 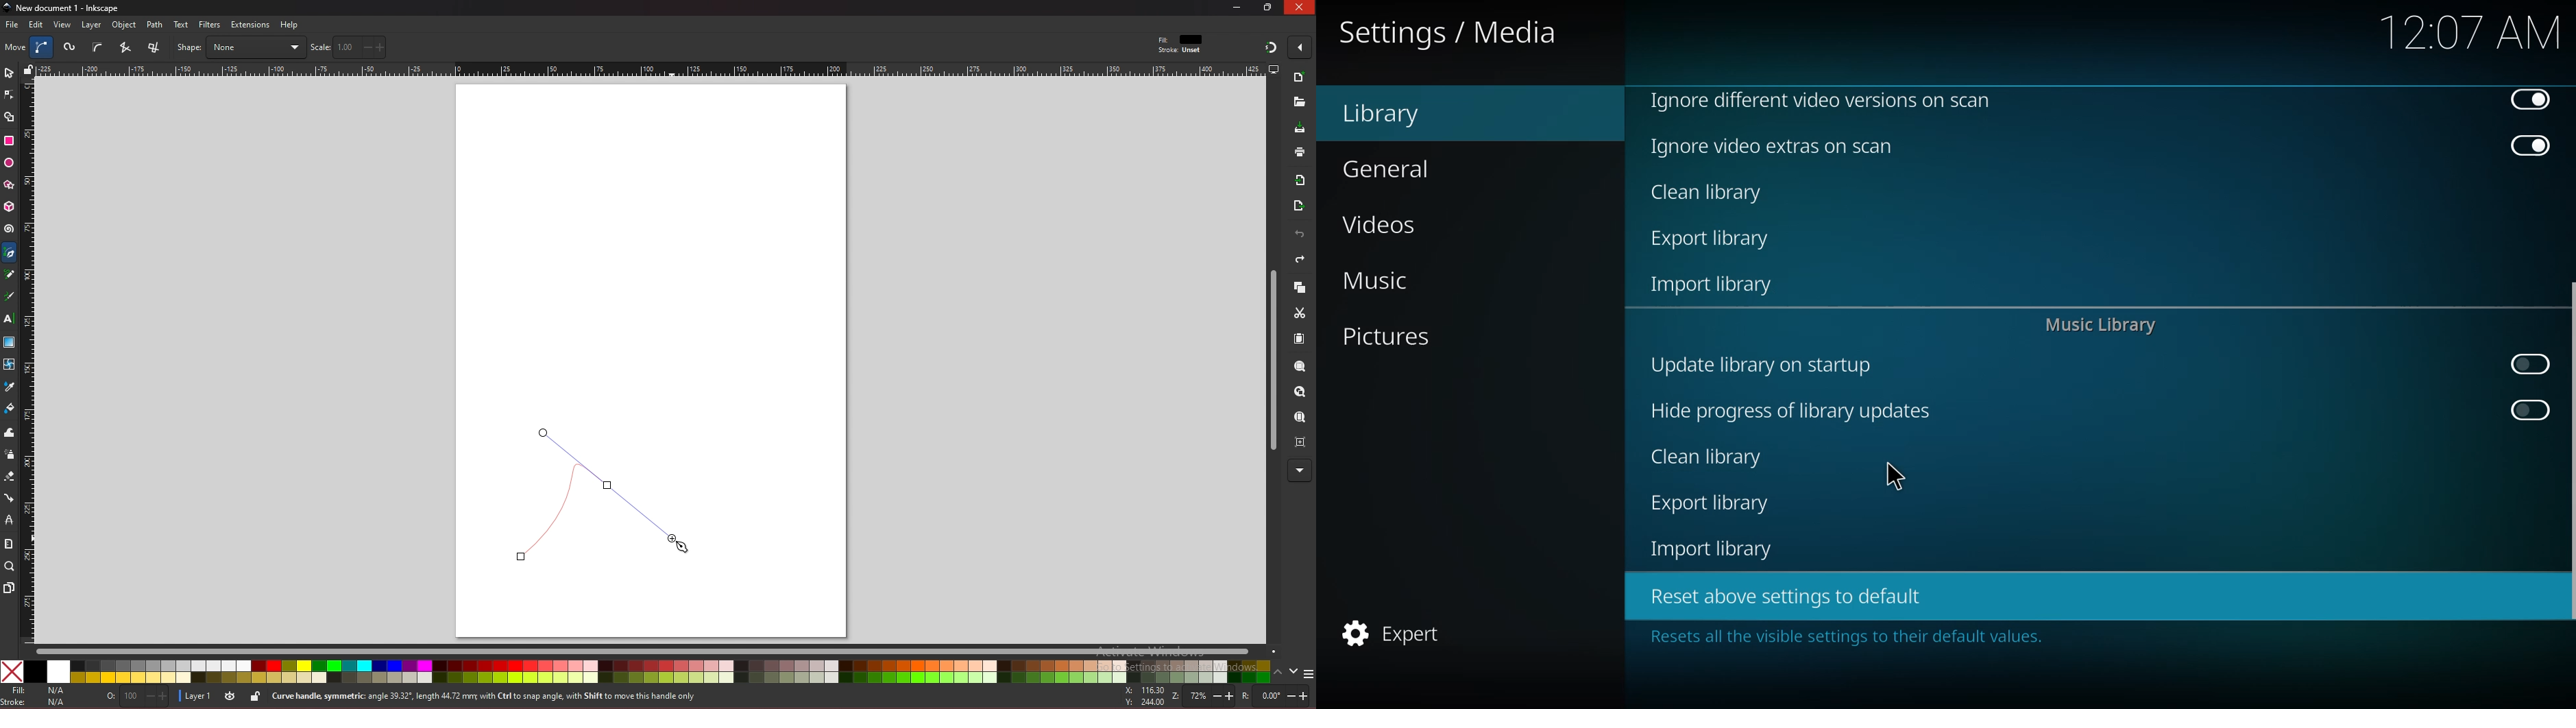 What do you see at coordinates (1451, 33) in the screenshot?
I see `settings media` at bounding box center [1451, 33].